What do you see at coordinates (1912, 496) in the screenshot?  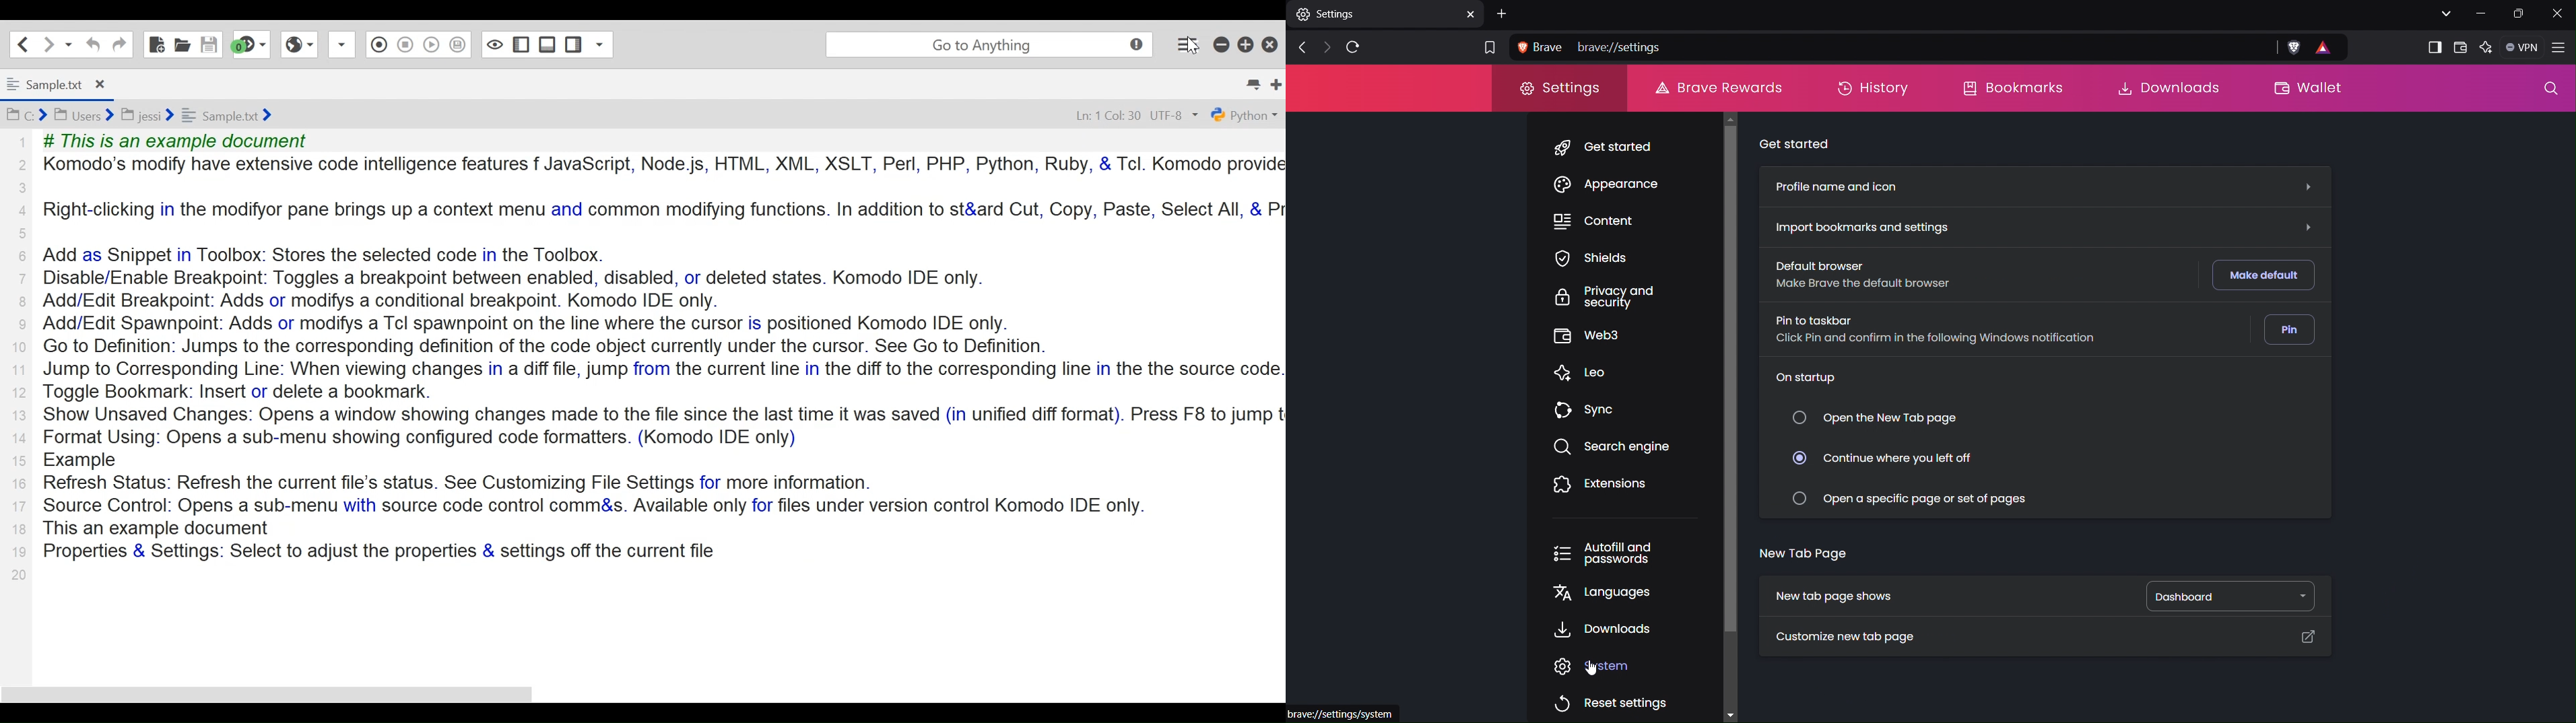 I see `Open a specific page or set of pages` at bounding box center [1912, 496].